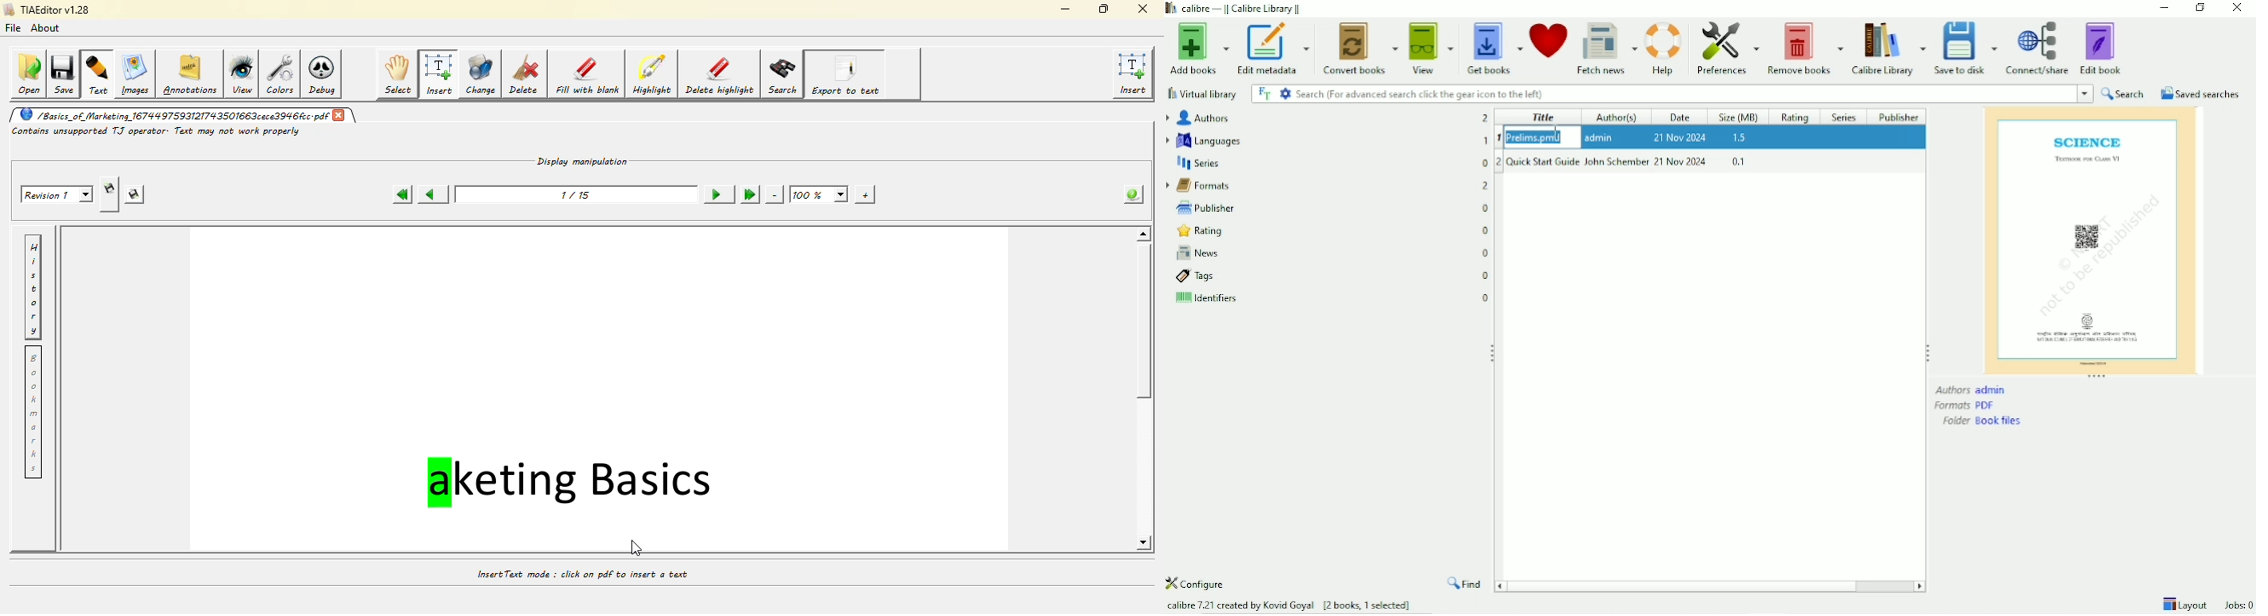  I want to click on 2, so click(1486, 118).